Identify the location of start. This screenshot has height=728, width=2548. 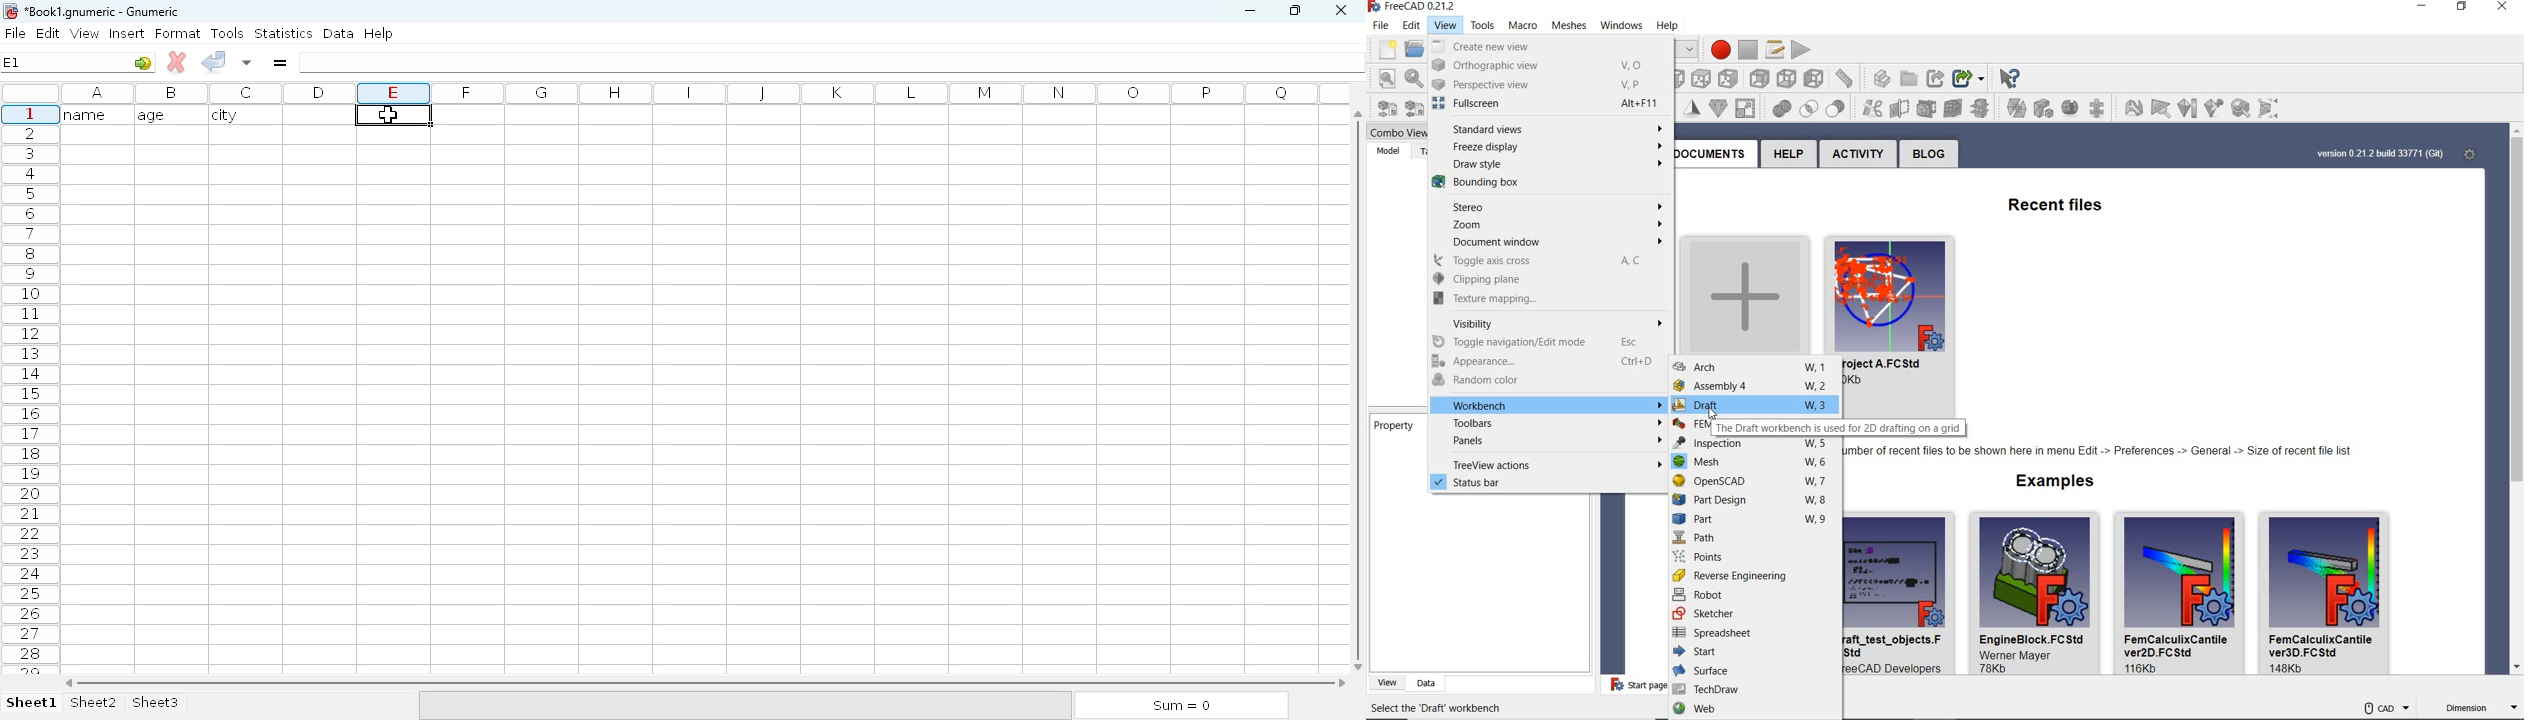
(1755, 652).